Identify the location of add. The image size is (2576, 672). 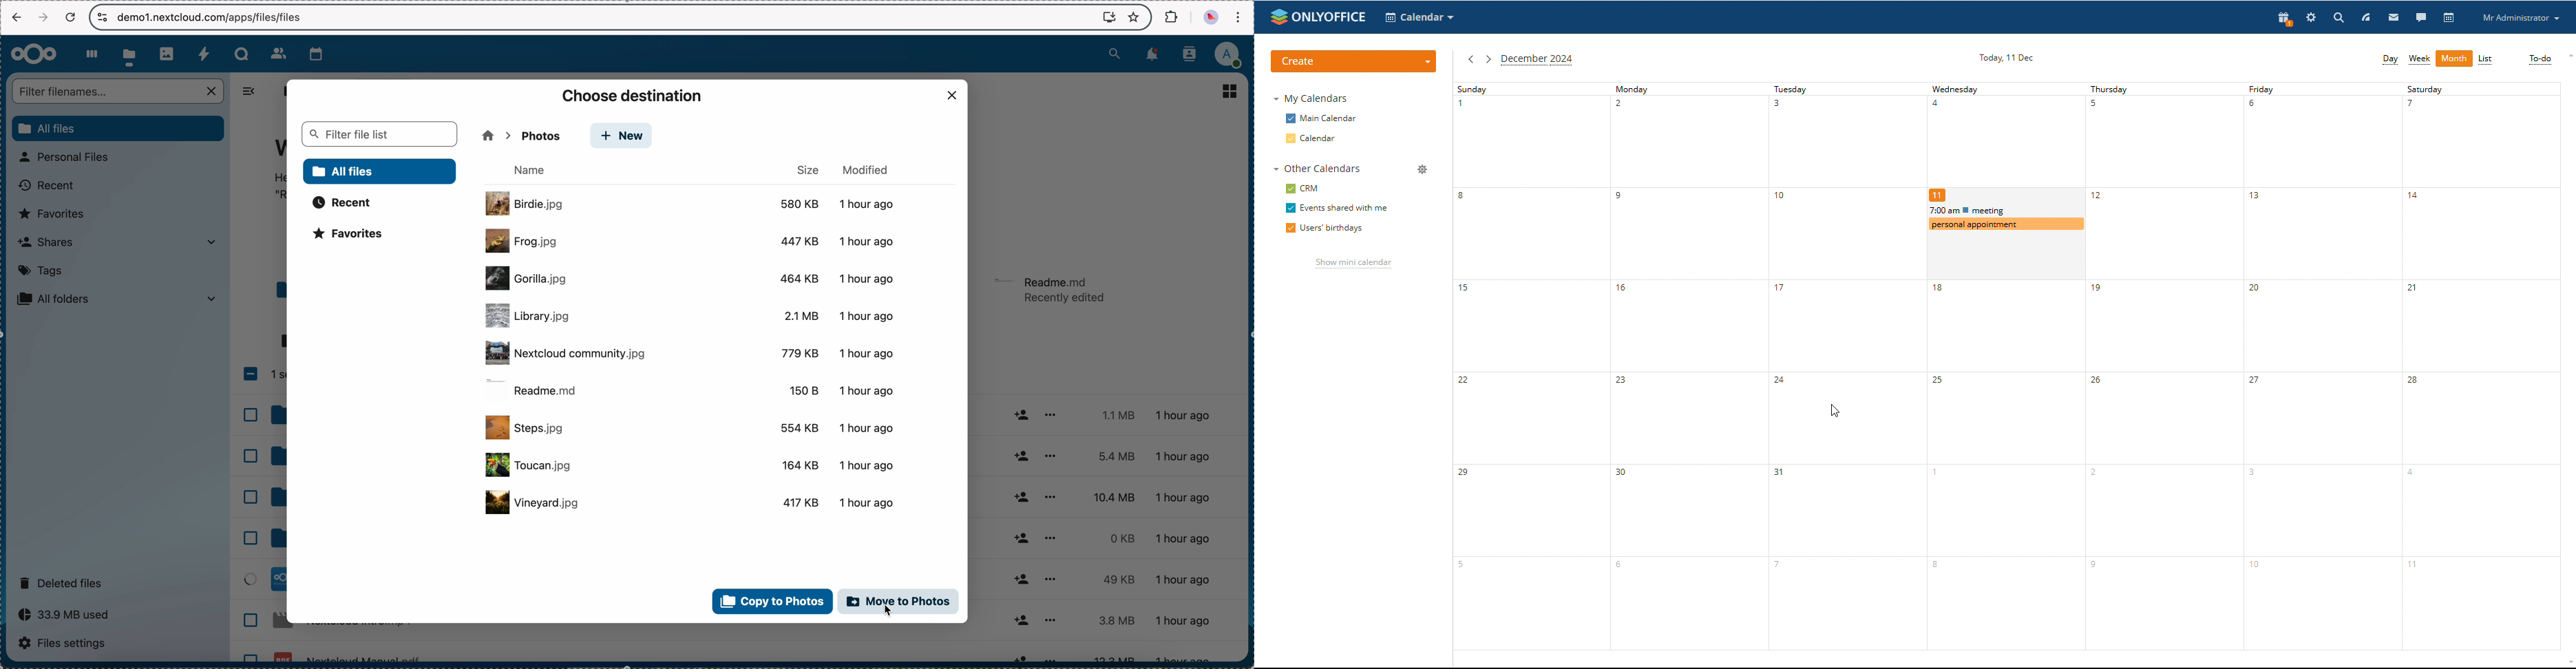
(1022, 532).